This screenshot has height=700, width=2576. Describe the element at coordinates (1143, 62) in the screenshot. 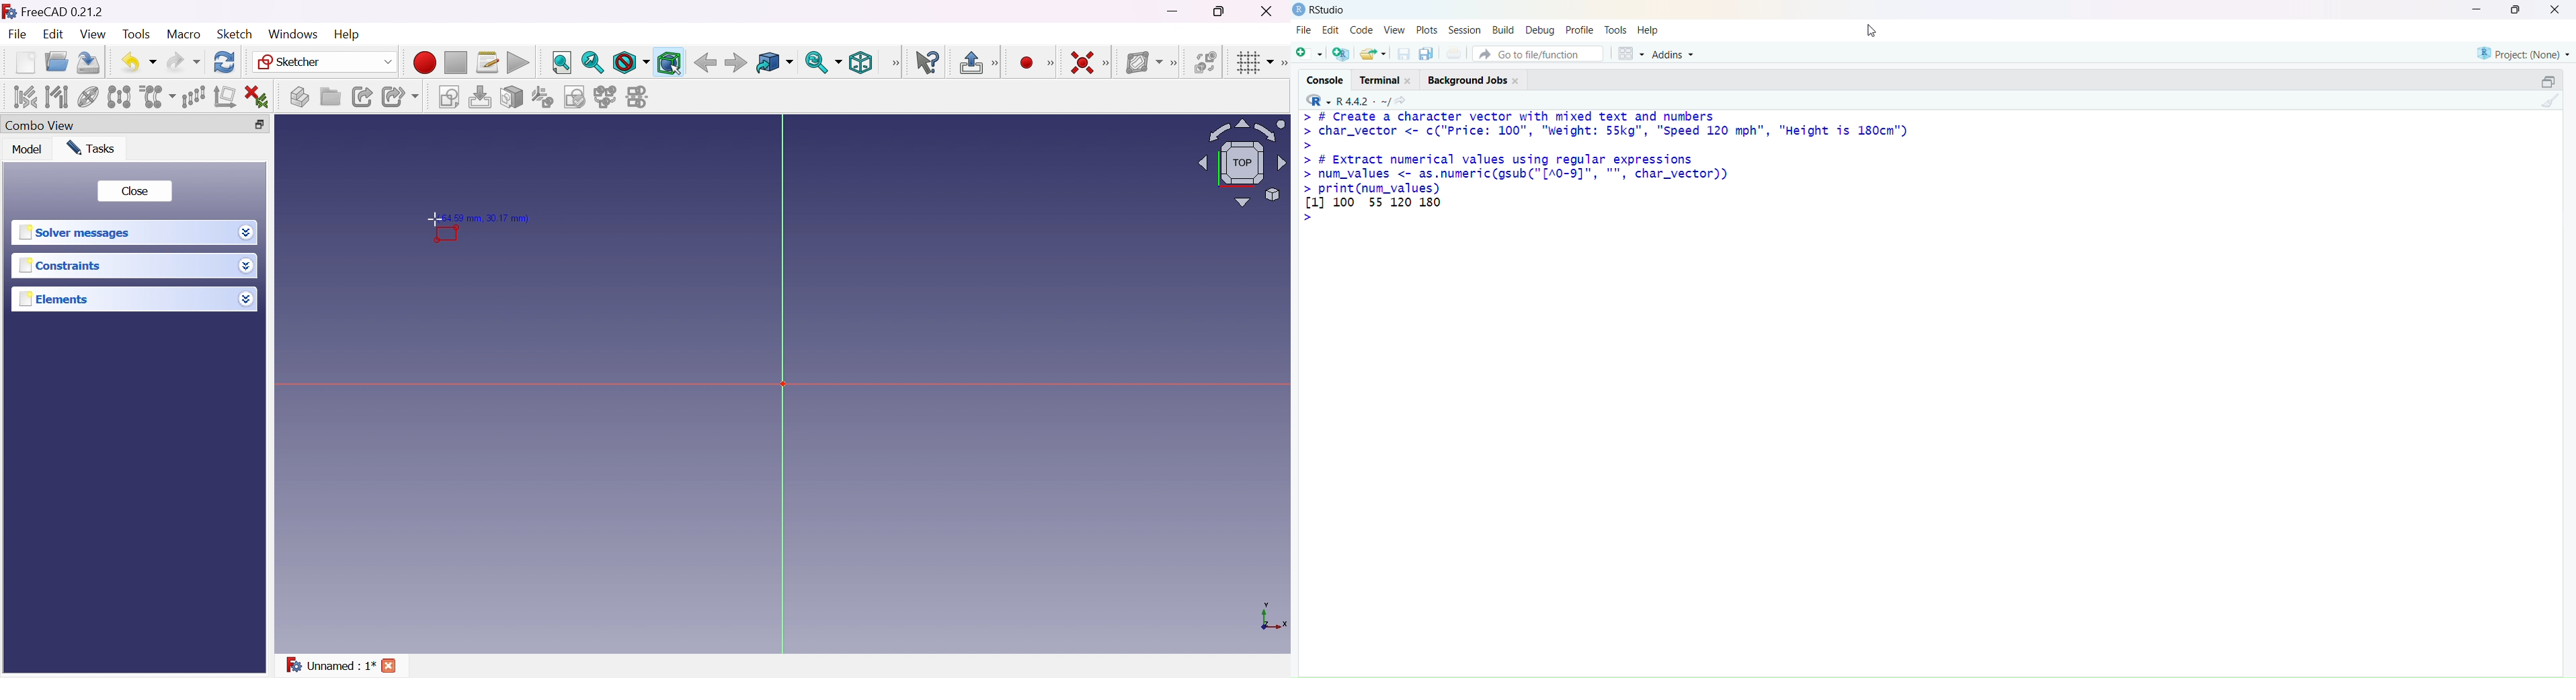

I see `Show/hide B-spline information layer` at that location.